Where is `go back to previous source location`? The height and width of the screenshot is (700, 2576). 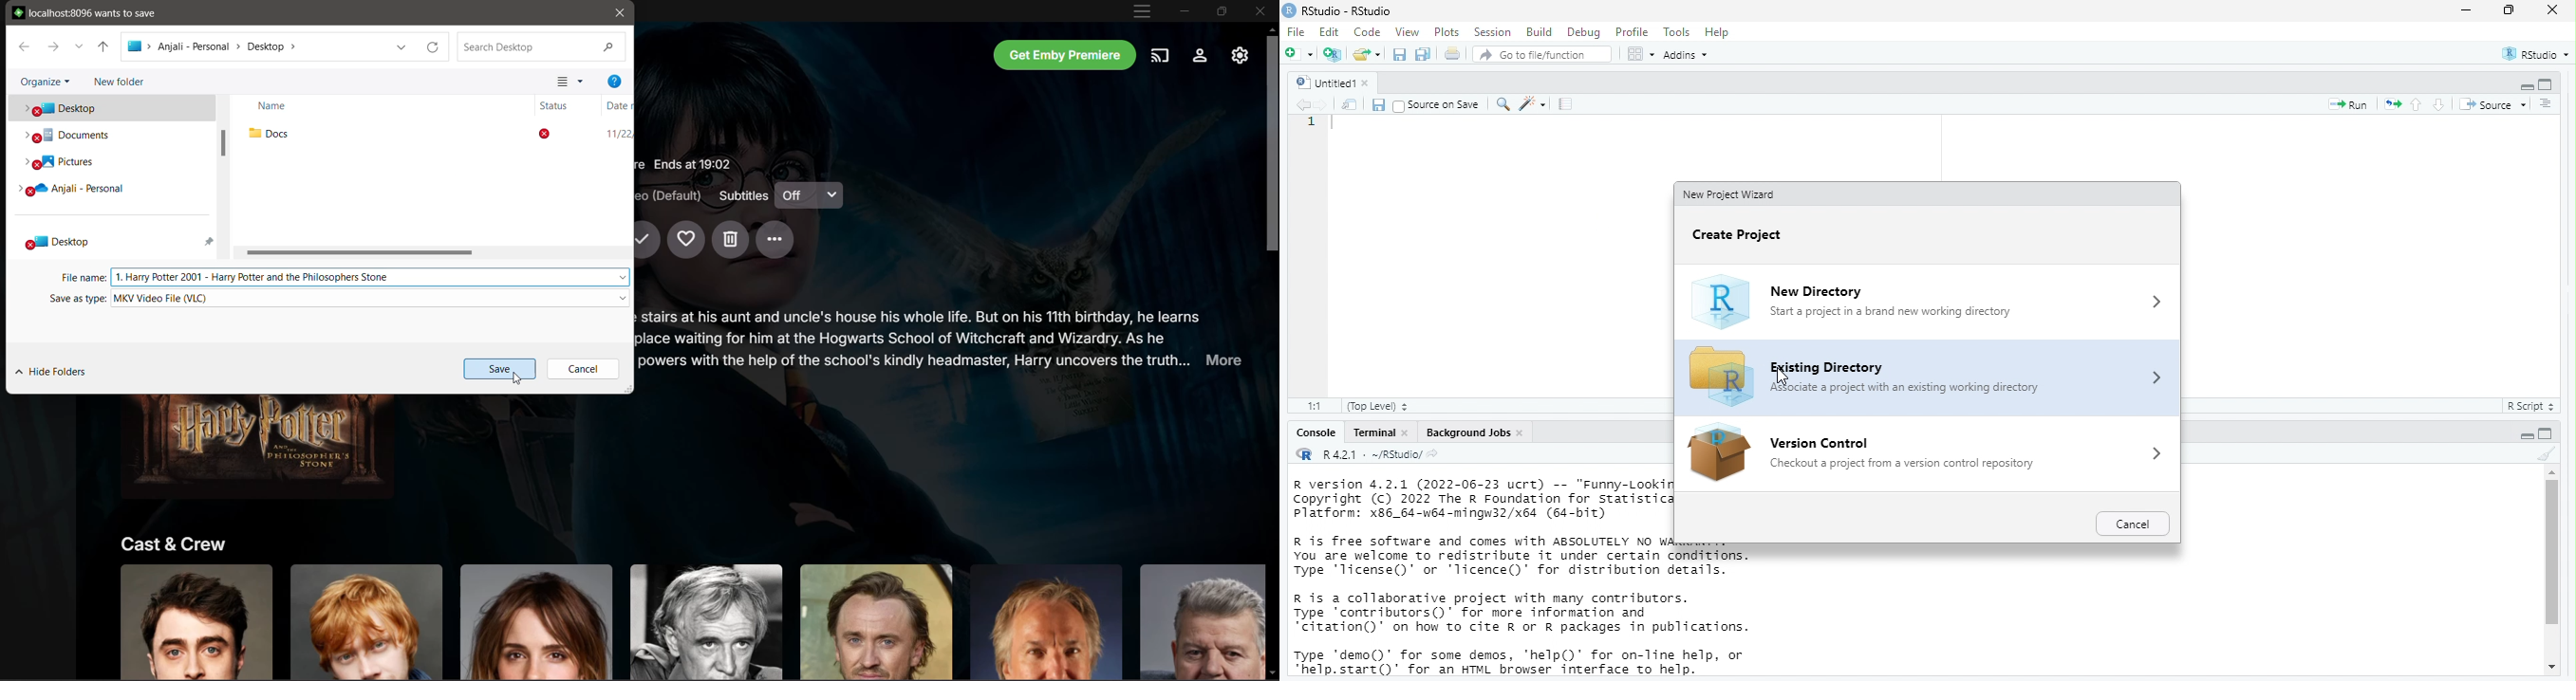 go back to previous source location is located at coordinates (1297, 103).